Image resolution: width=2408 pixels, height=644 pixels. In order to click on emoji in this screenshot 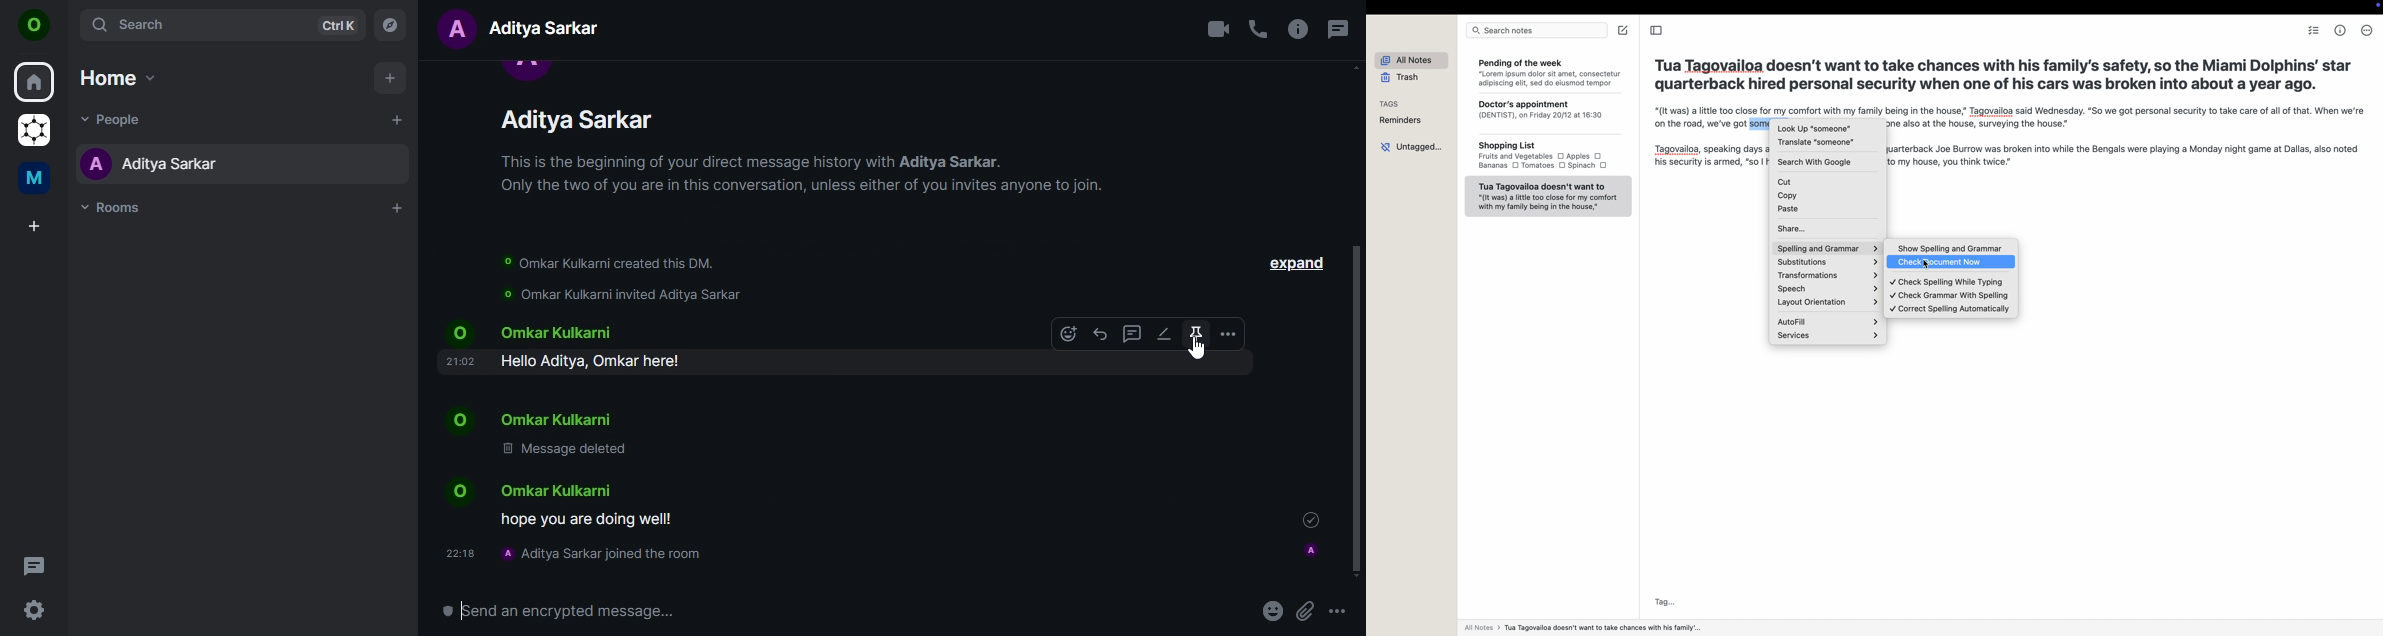, I will do `click(1071, 333)`.